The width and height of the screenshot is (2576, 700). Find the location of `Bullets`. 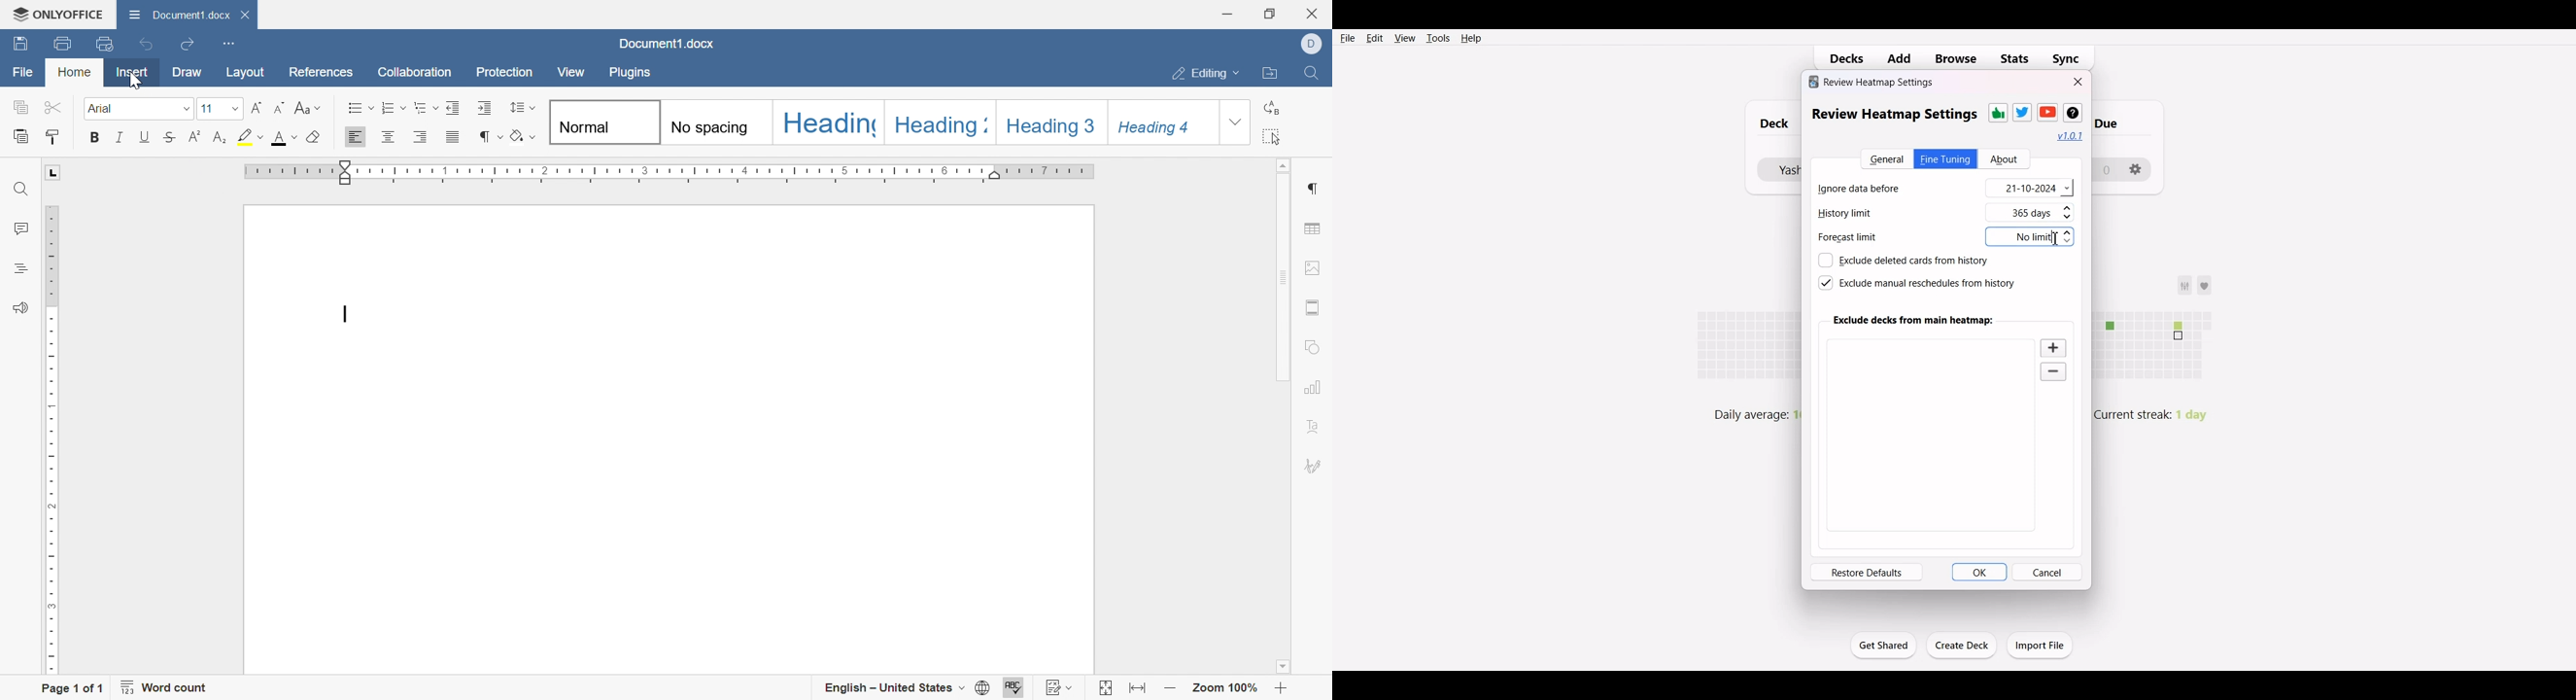

Bullets is located at coordinates (361, 106).